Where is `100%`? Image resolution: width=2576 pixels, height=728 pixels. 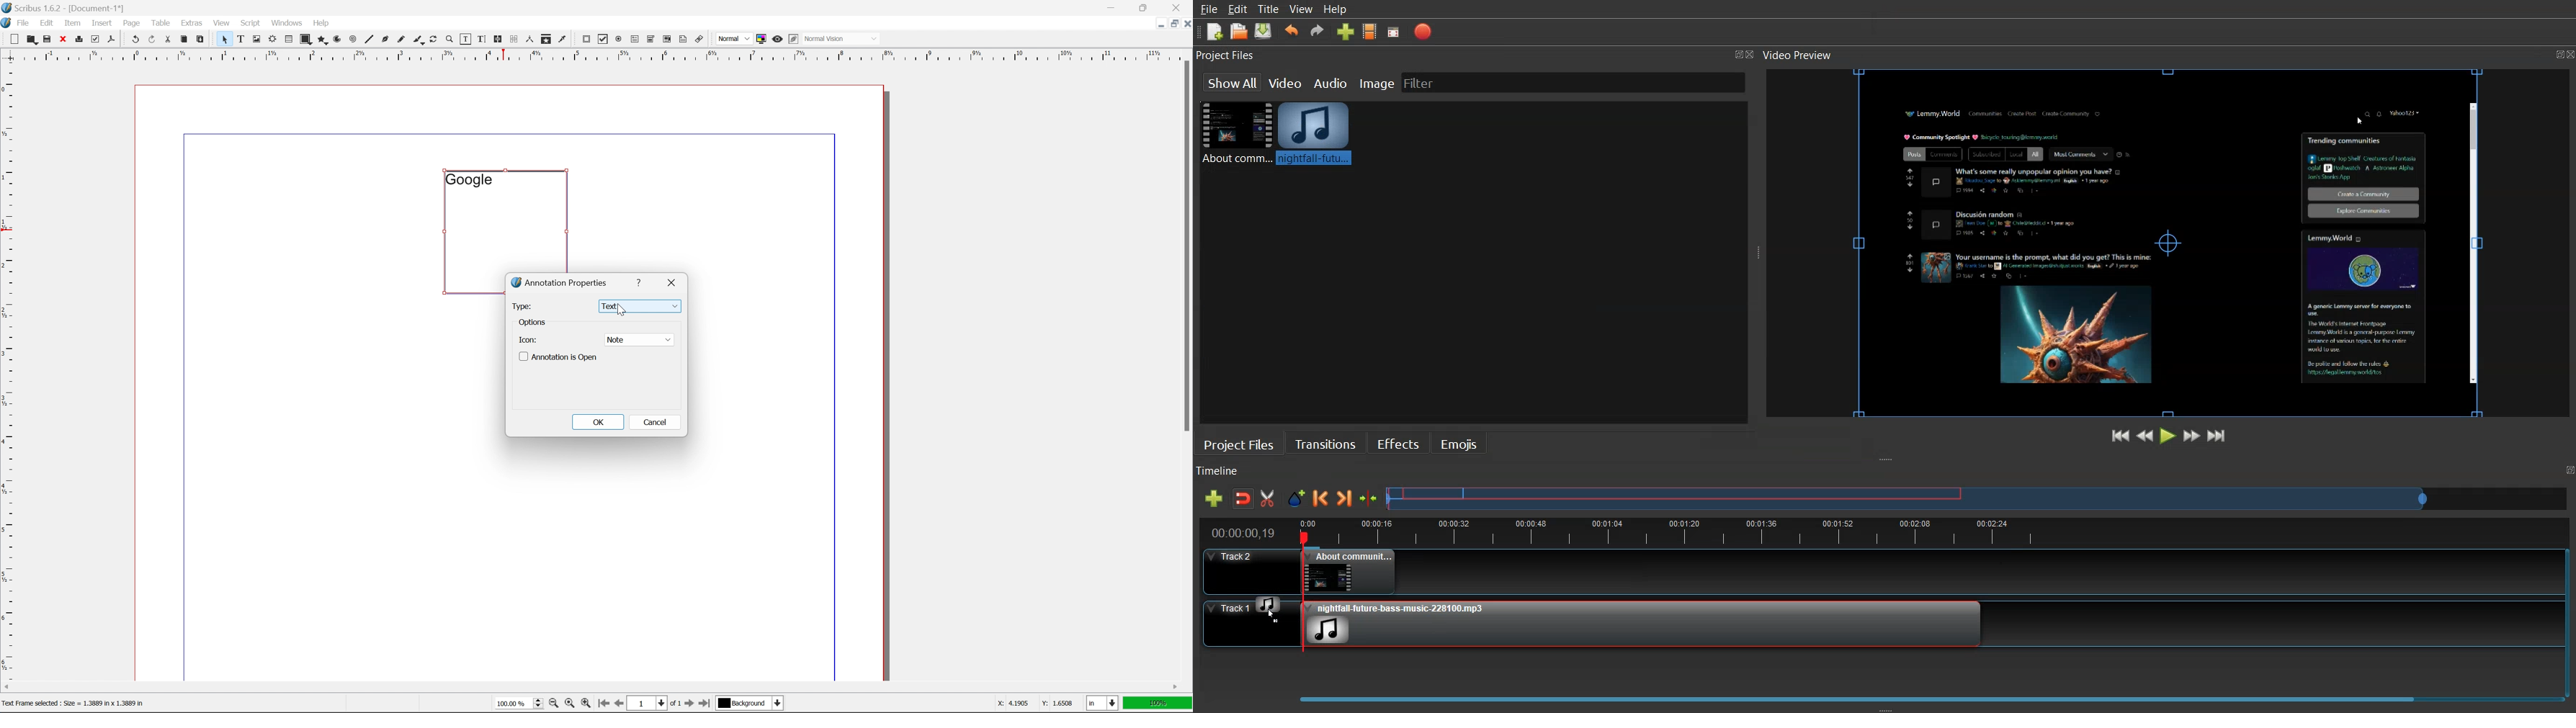
100% is located at coordinates (1158, 703).